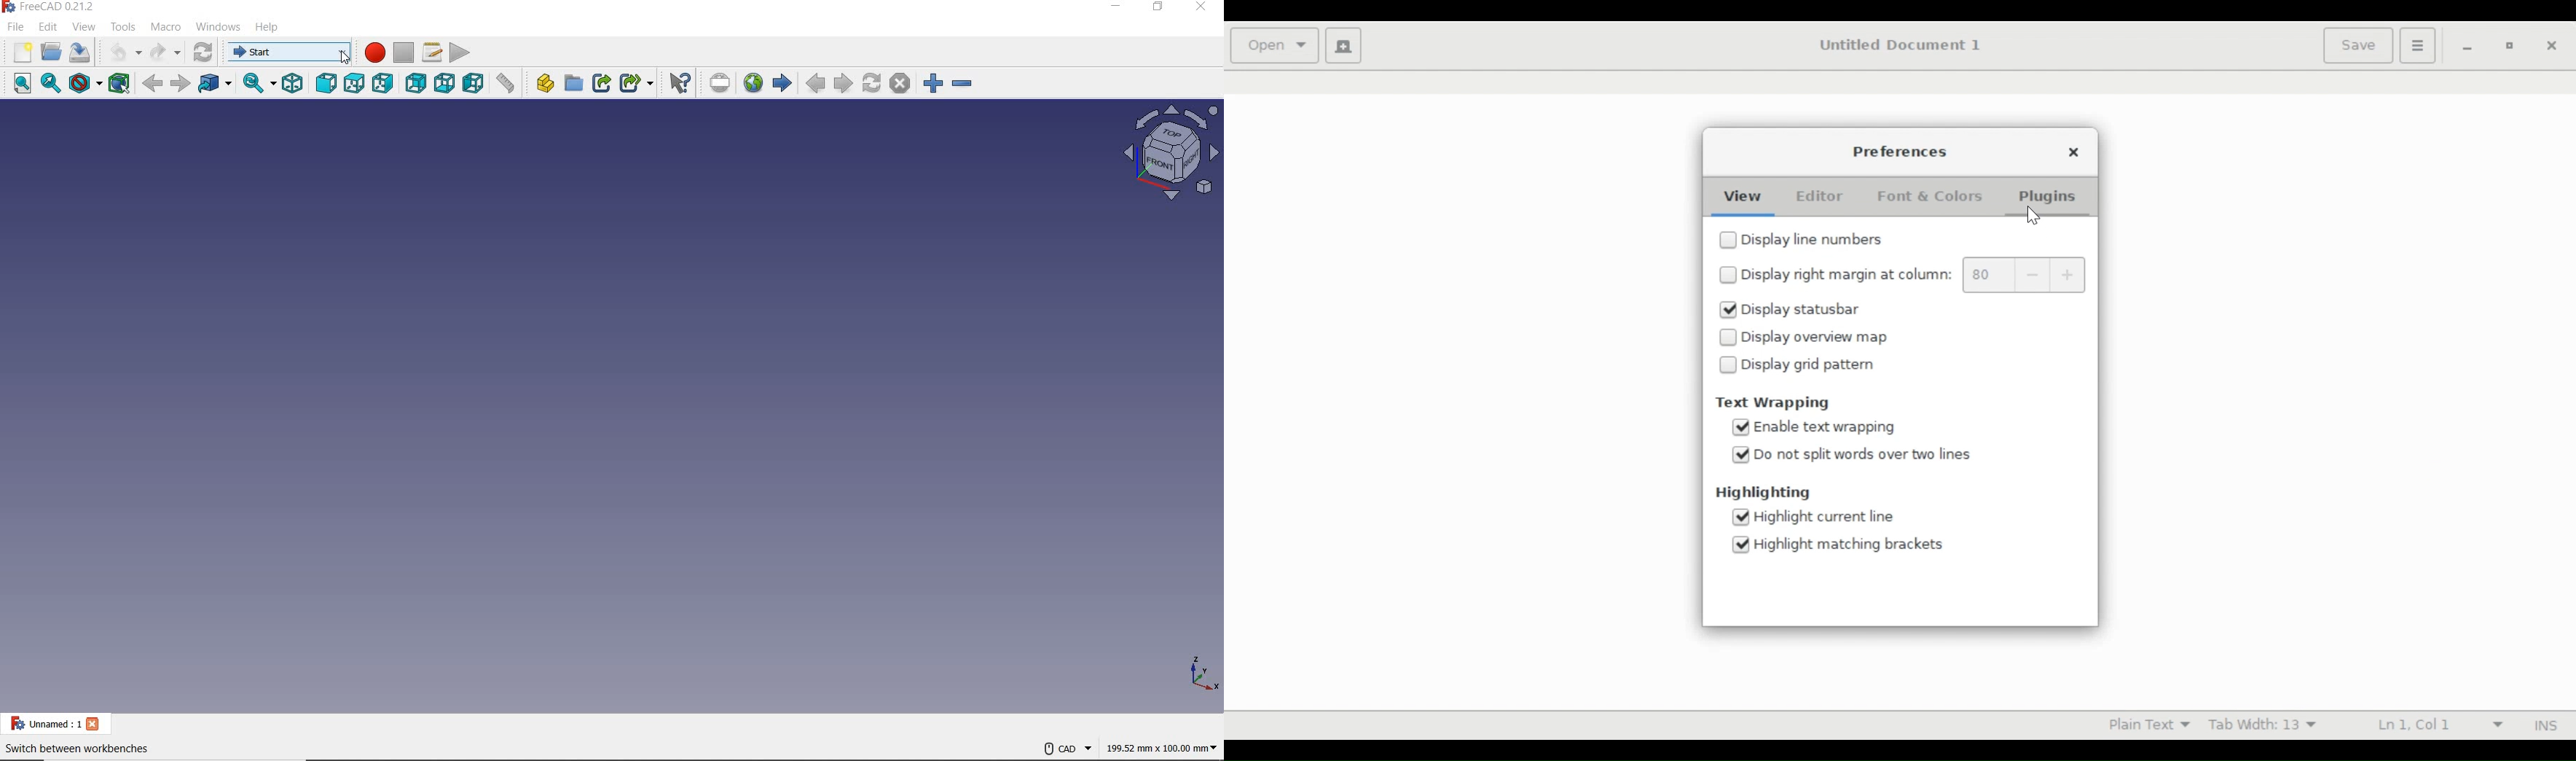 This screenshot has width=2576, height=784. Describe the element at coordinates (1802, 309) in the screenshot. I see `(un)check Display status bar` at that location.